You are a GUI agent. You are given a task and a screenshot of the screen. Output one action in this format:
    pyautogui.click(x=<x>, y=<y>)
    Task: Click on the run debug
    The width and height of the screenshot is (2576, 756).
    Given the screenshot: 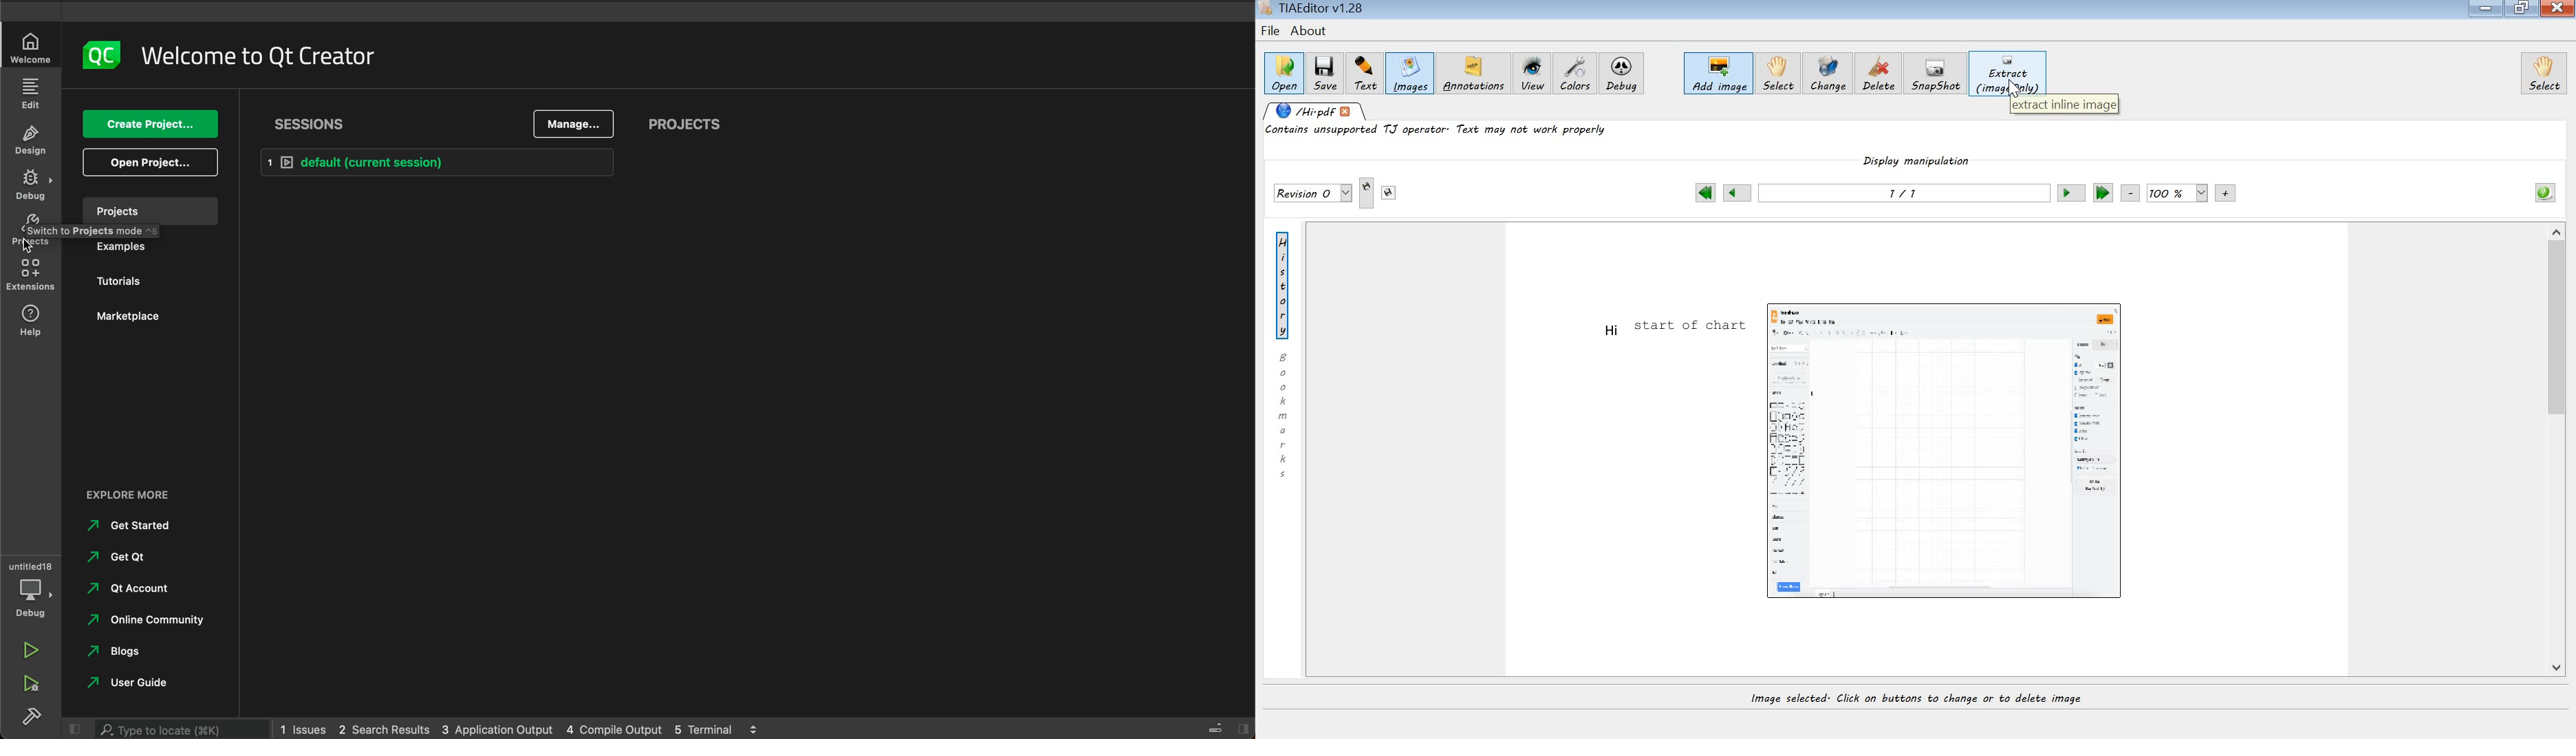 What is the action you would take?
    pyautogui.click(x=33, y=684)
    